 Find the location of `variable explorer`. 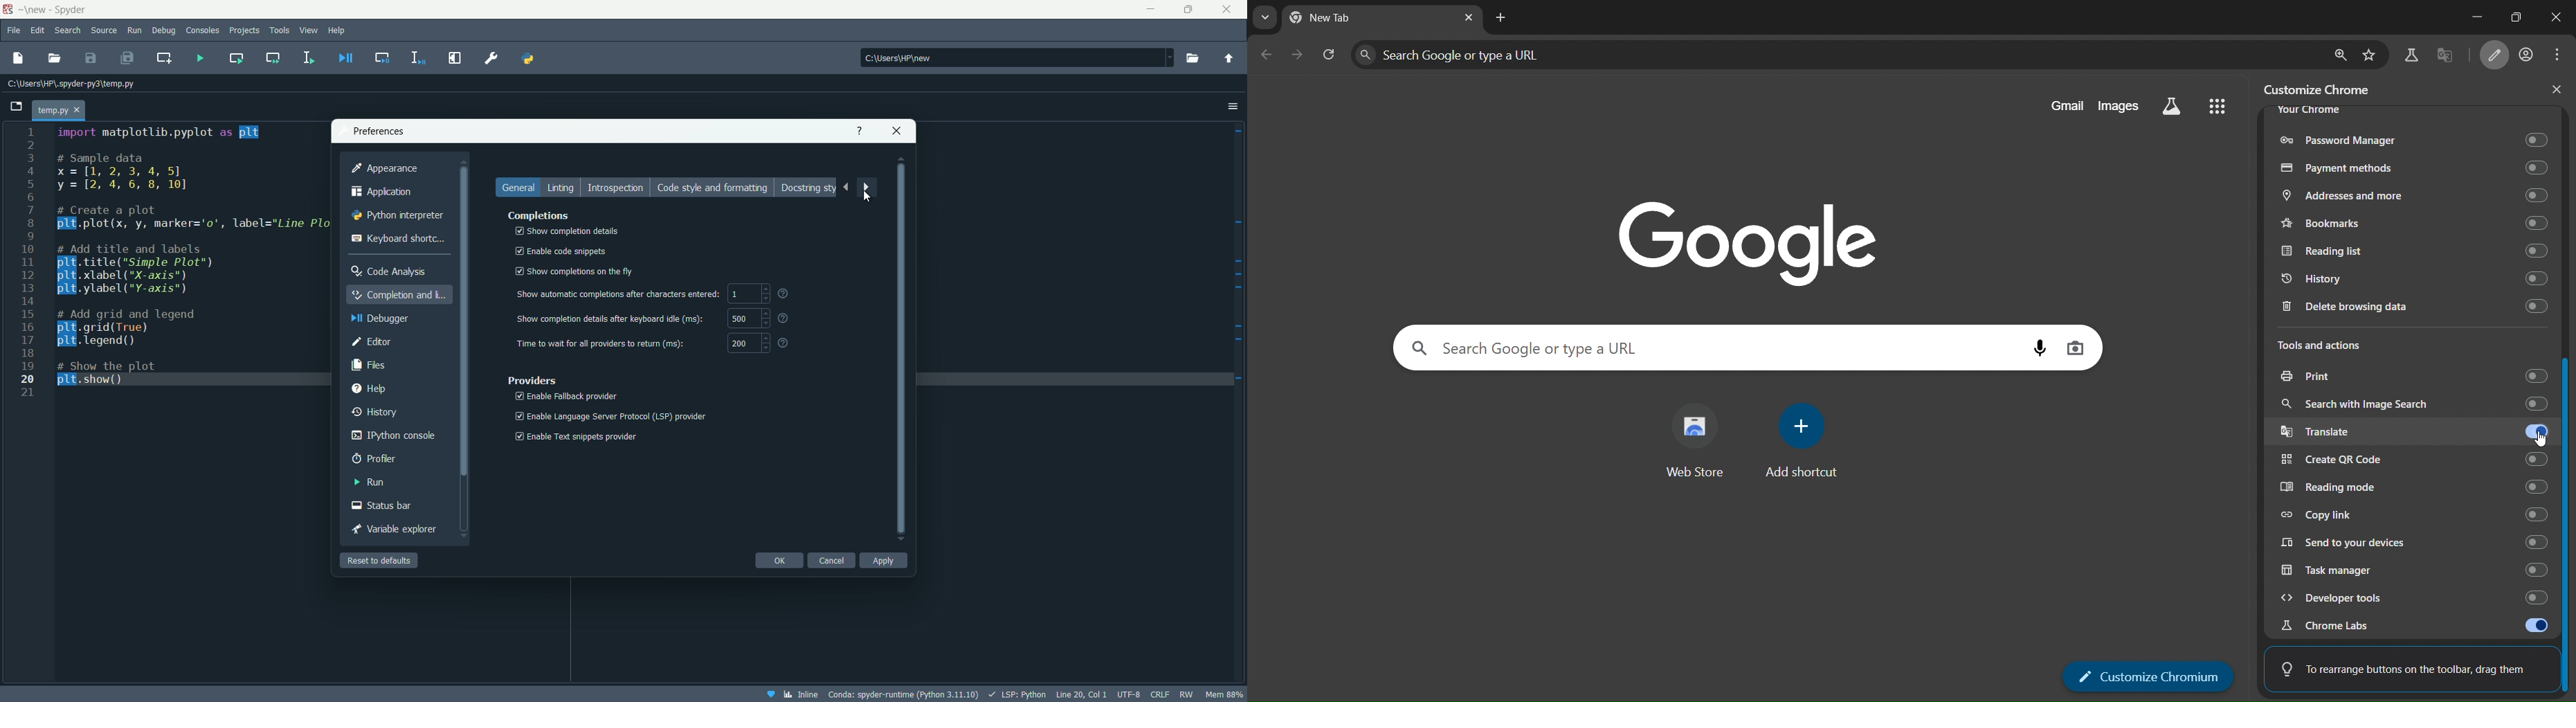

variable explorer is located at coordinates (398, 529).